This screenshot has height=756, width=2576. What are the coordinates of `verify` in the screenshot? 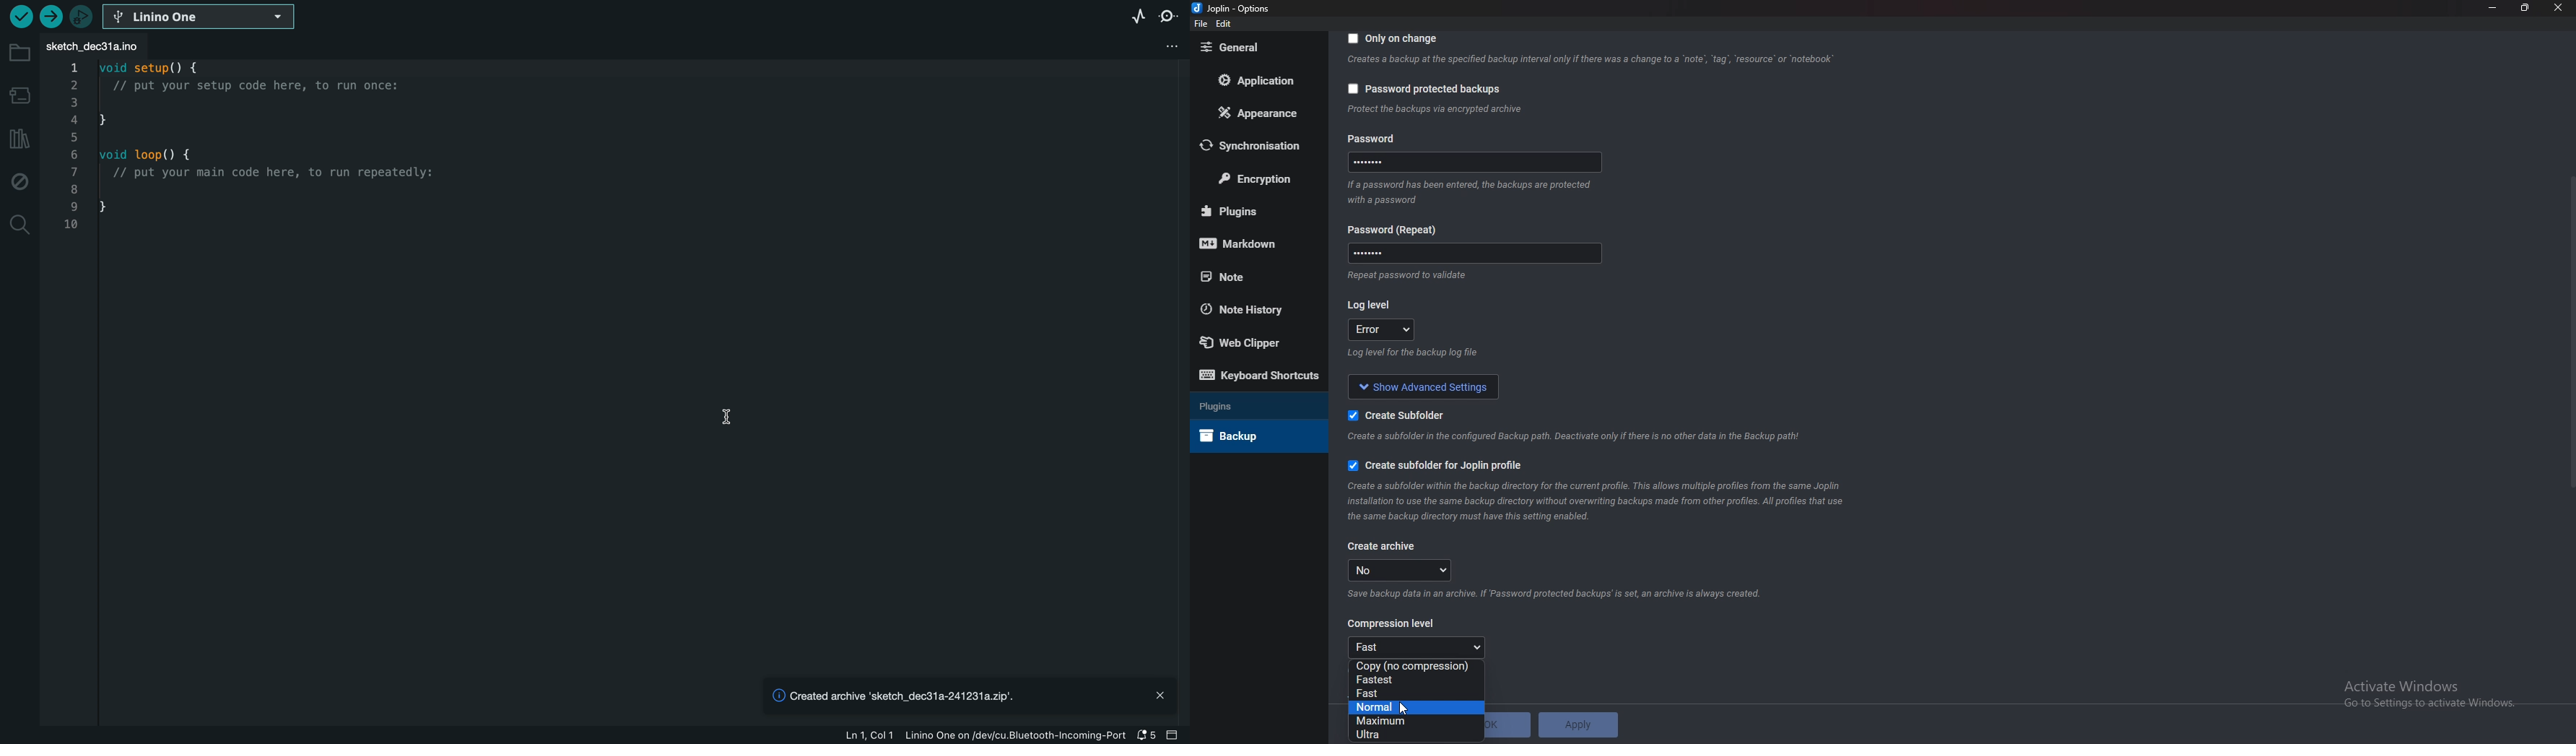 It's located at (50, 17).